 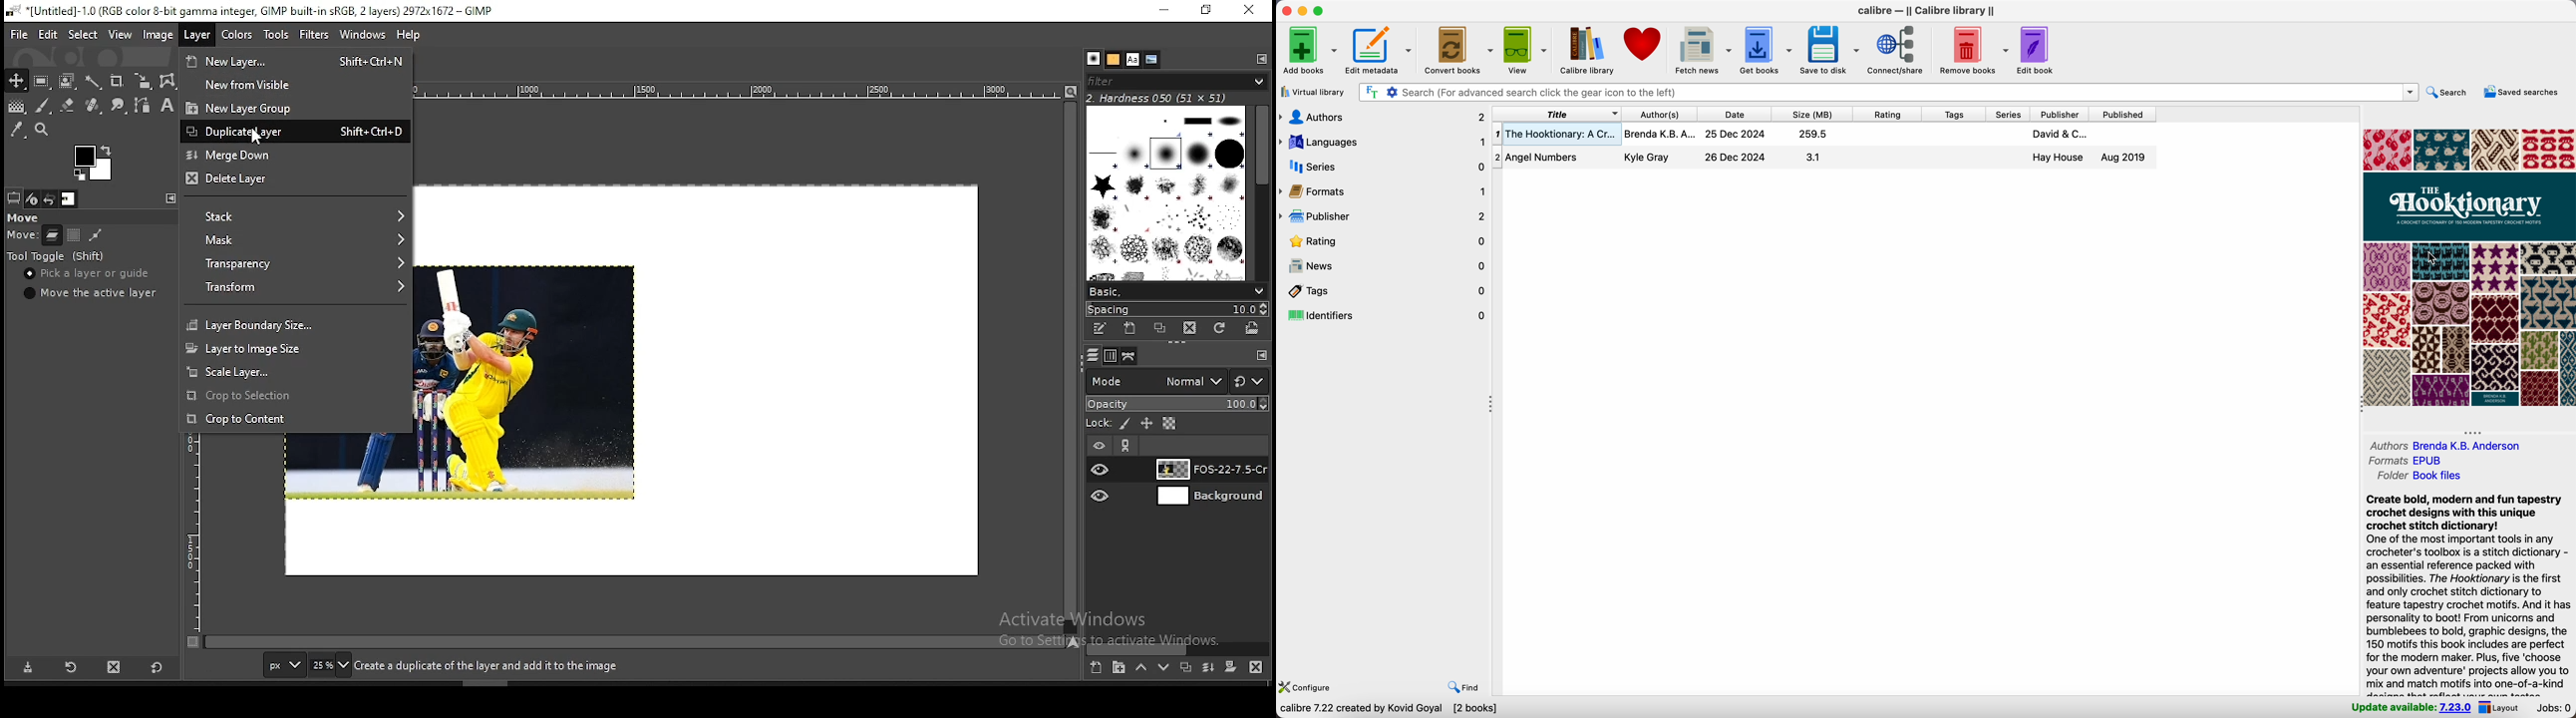 I want to click on author(s), so click(x=1658, y=114).